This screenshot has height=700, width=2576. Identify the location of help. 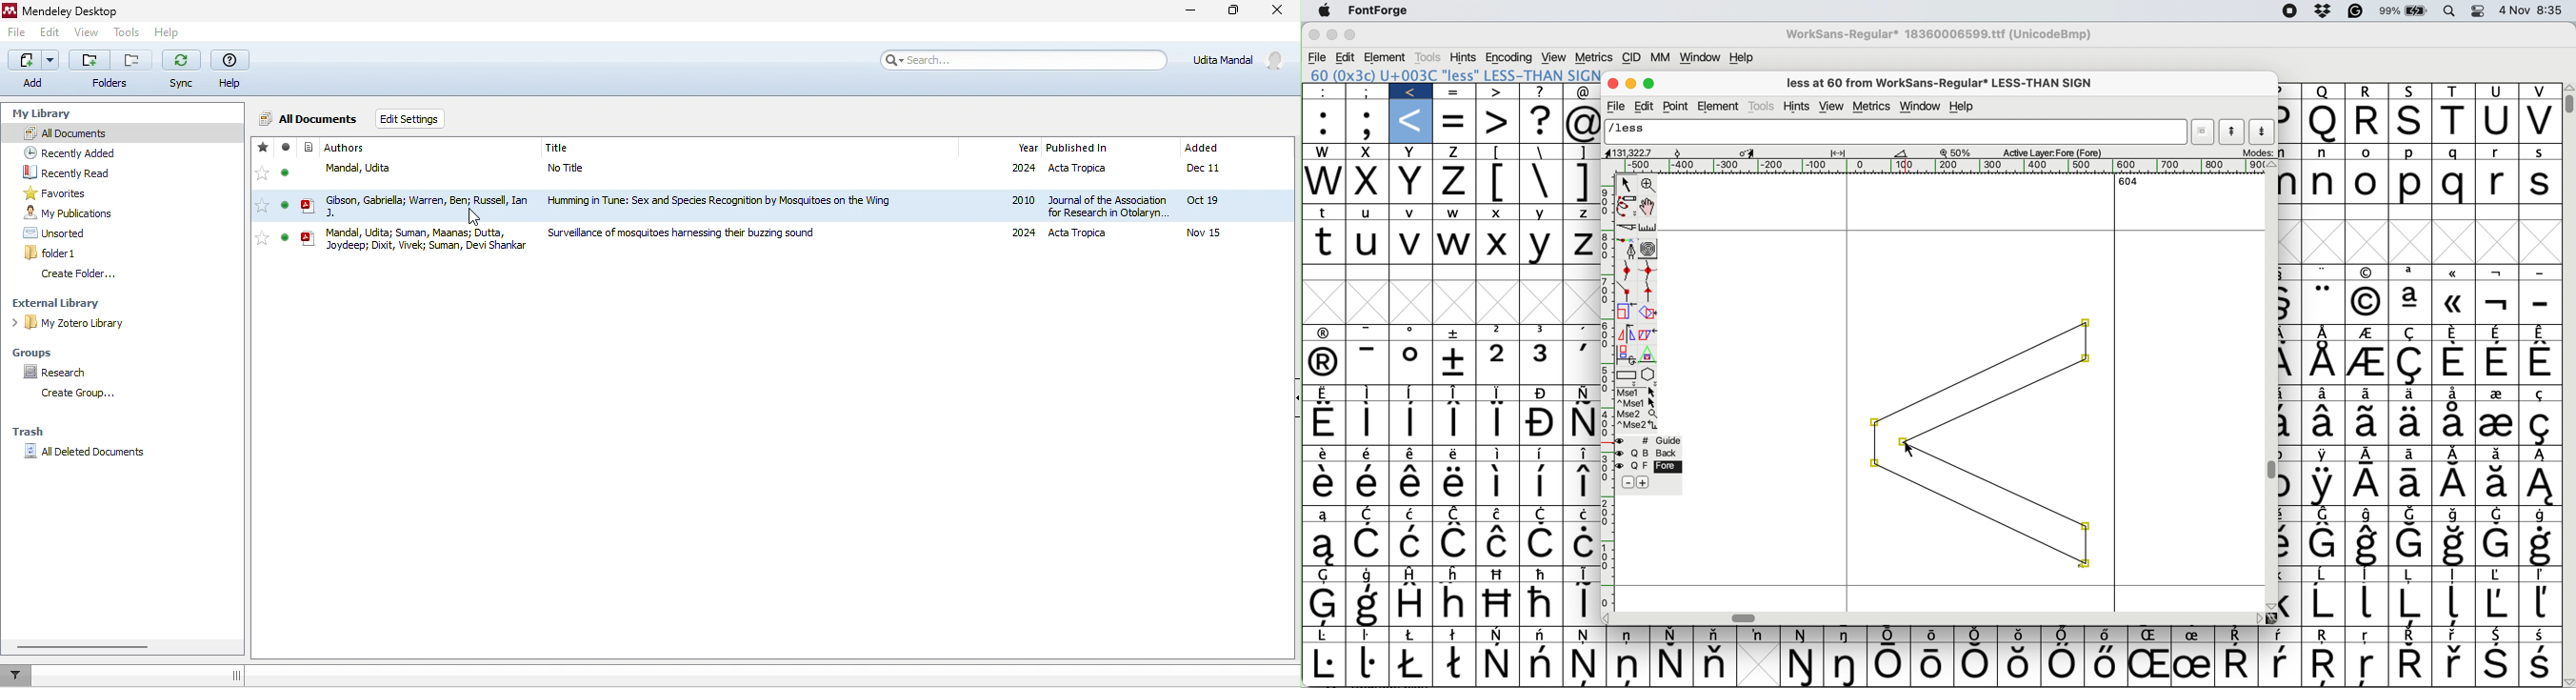
(170, 32).